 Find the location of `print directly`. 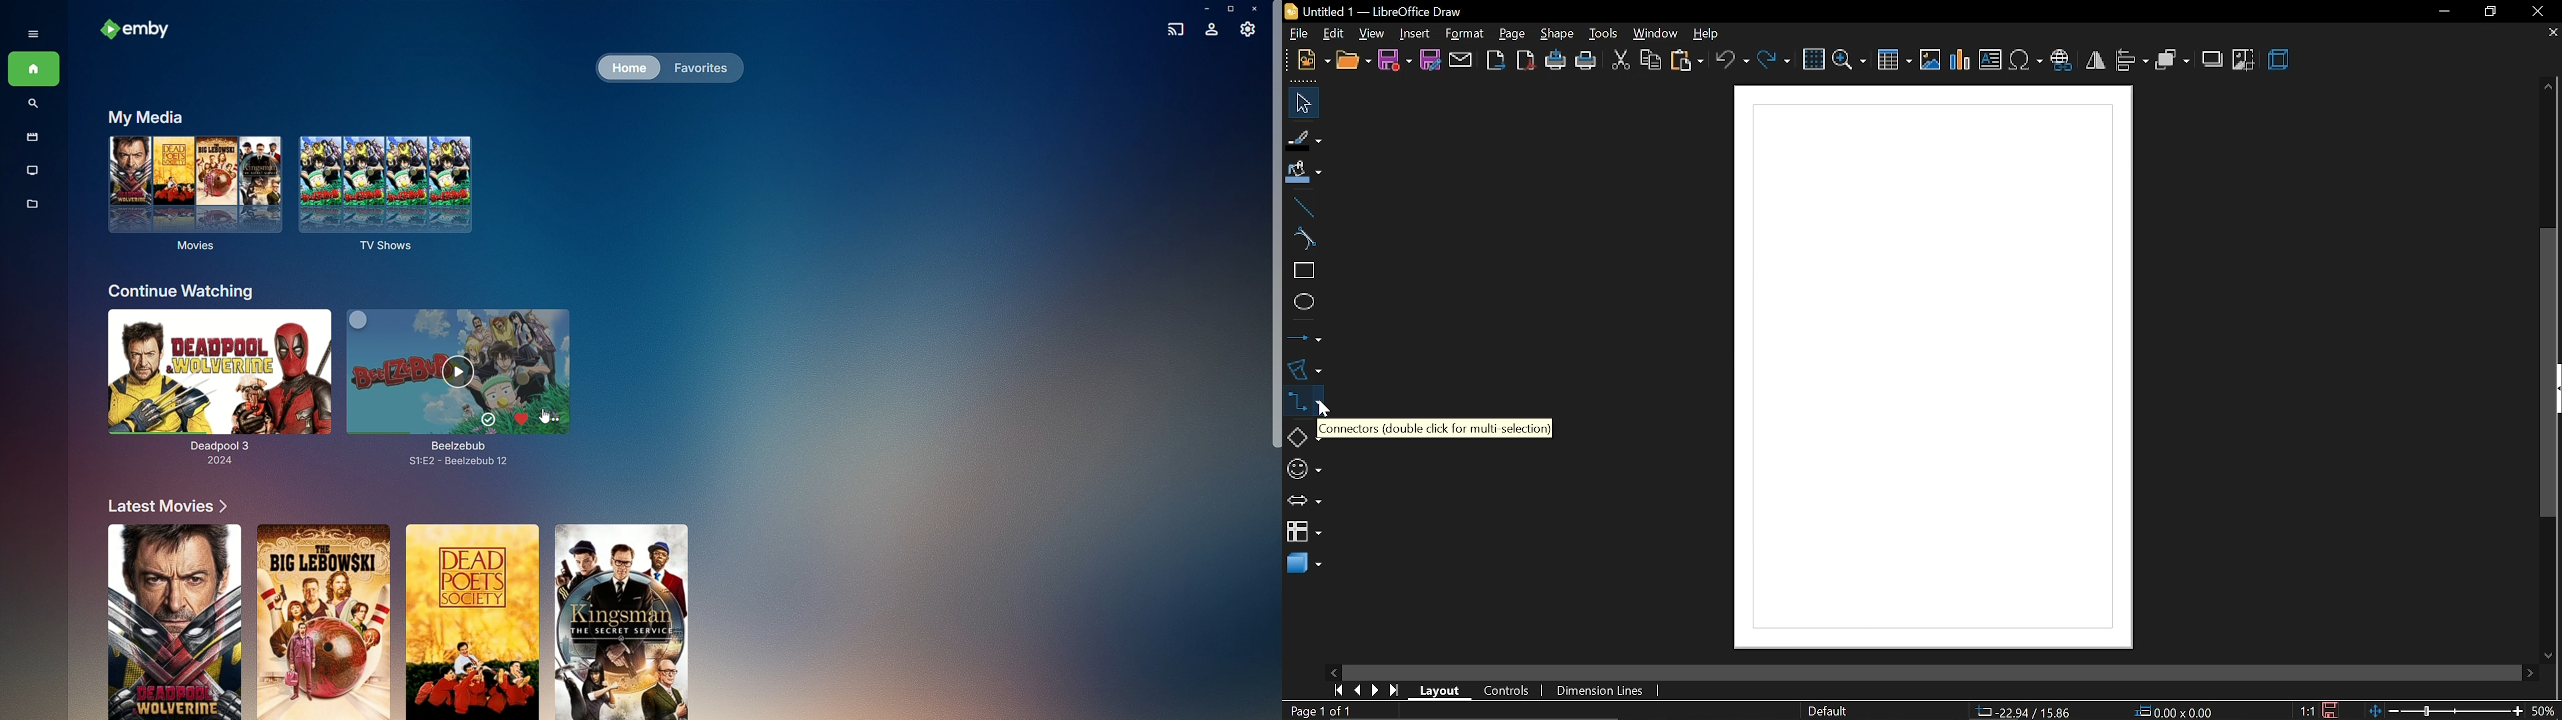

print directly is located at coordinates (1556, 62).